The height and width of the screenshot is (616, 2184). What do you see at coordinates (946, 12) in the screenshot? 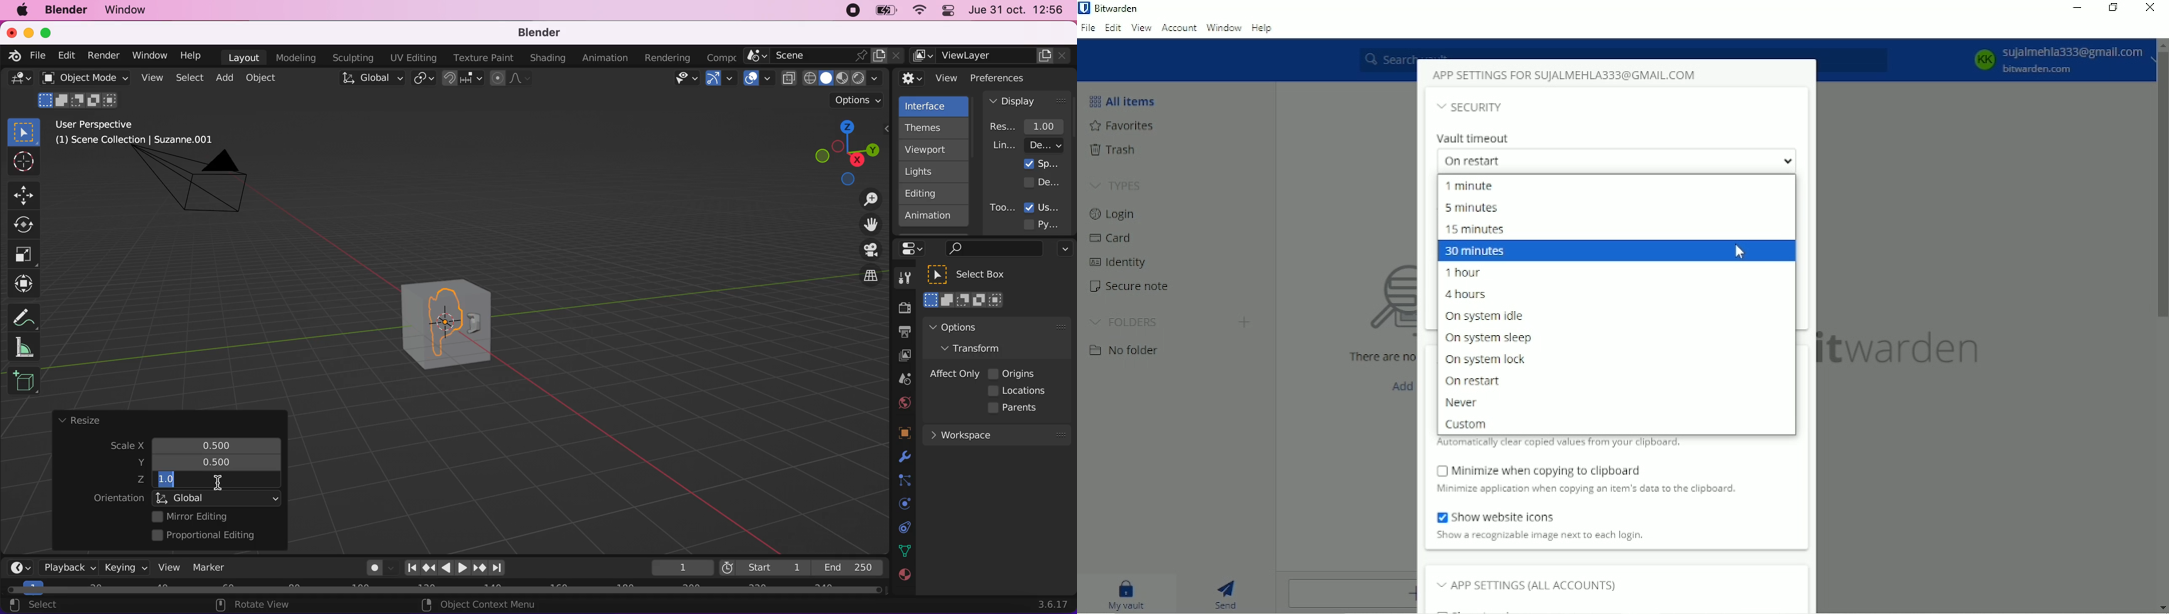
I see `panel control` at bounding box center [946, 12].